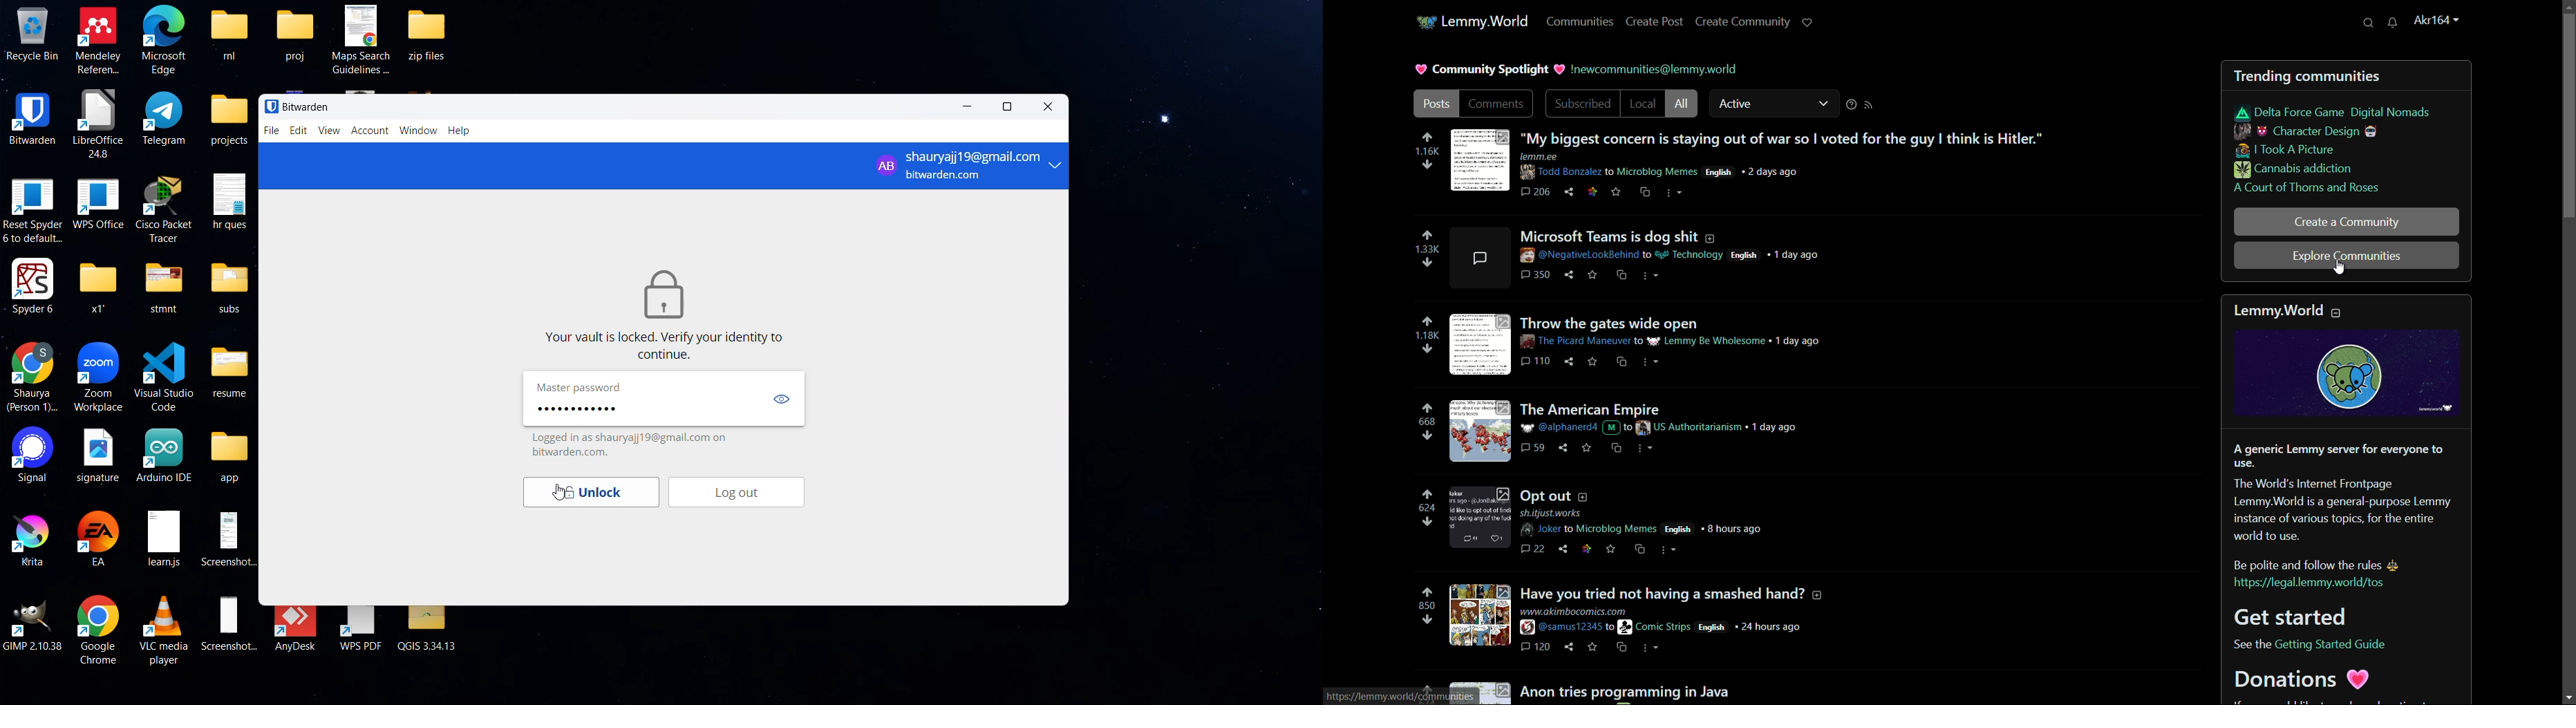  What do you see at coordinates (229, 33) in the screenshot?
I see `ml` at bounding box center [229, 33].